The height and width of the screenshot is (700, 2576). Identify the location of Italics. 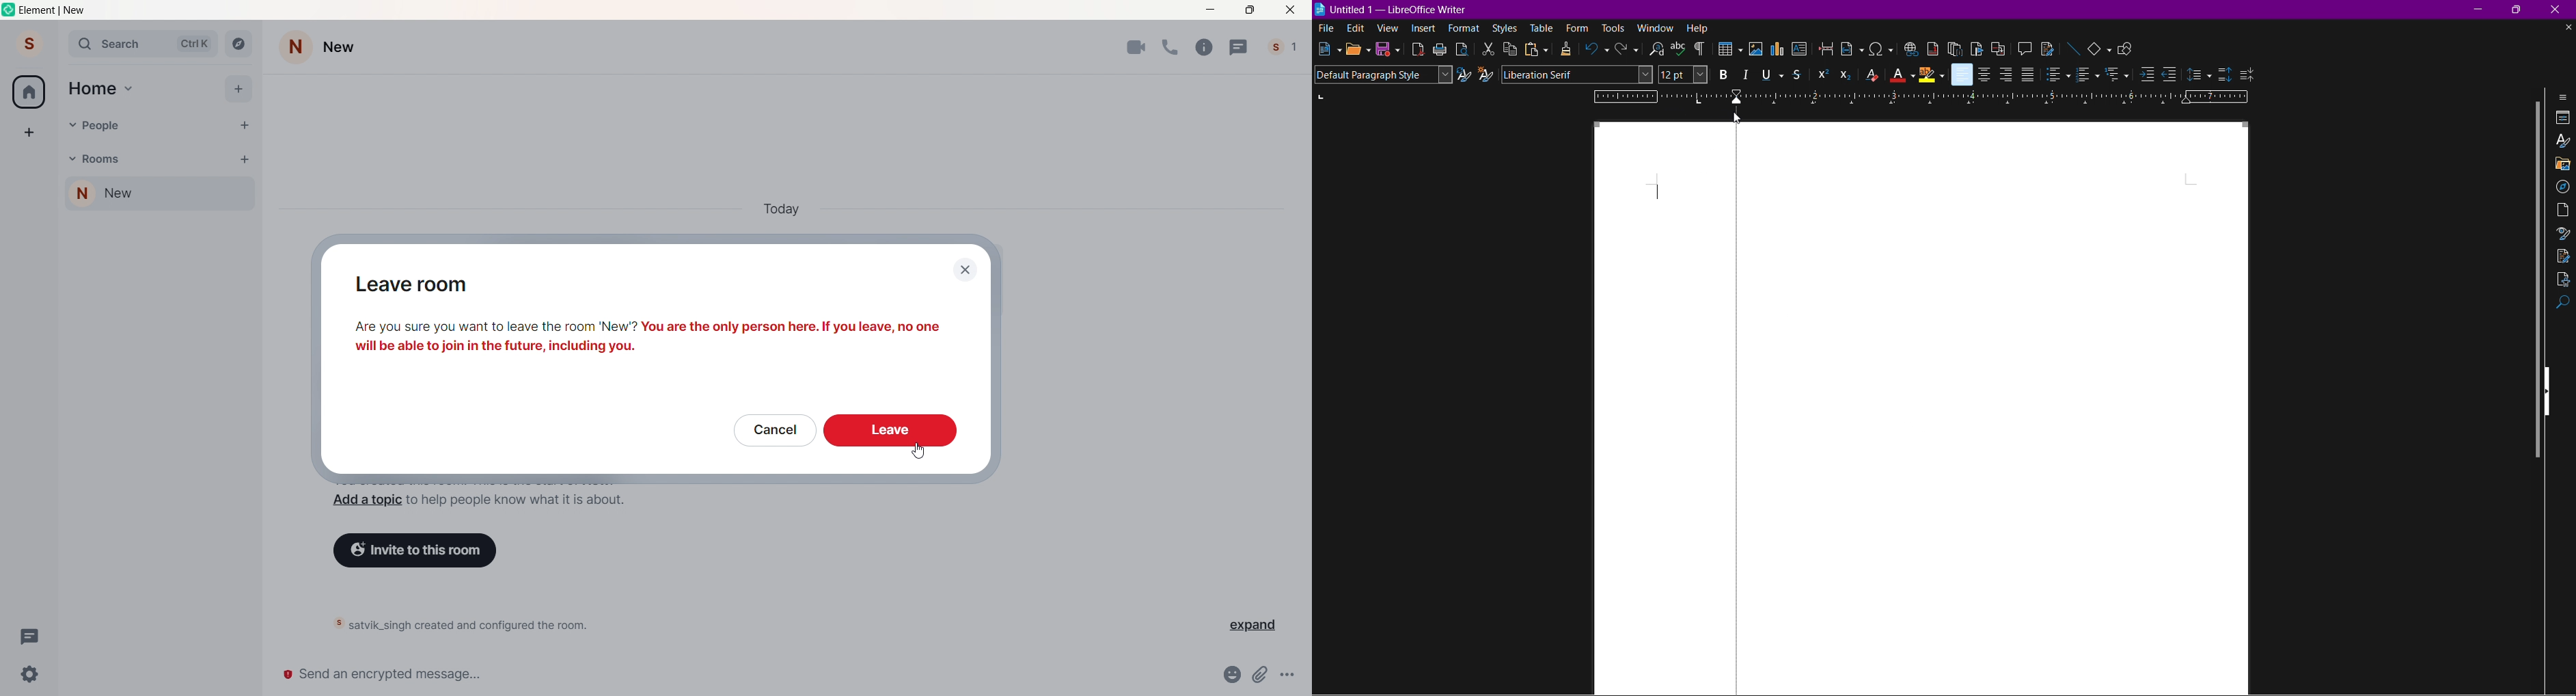
(1747, 73).